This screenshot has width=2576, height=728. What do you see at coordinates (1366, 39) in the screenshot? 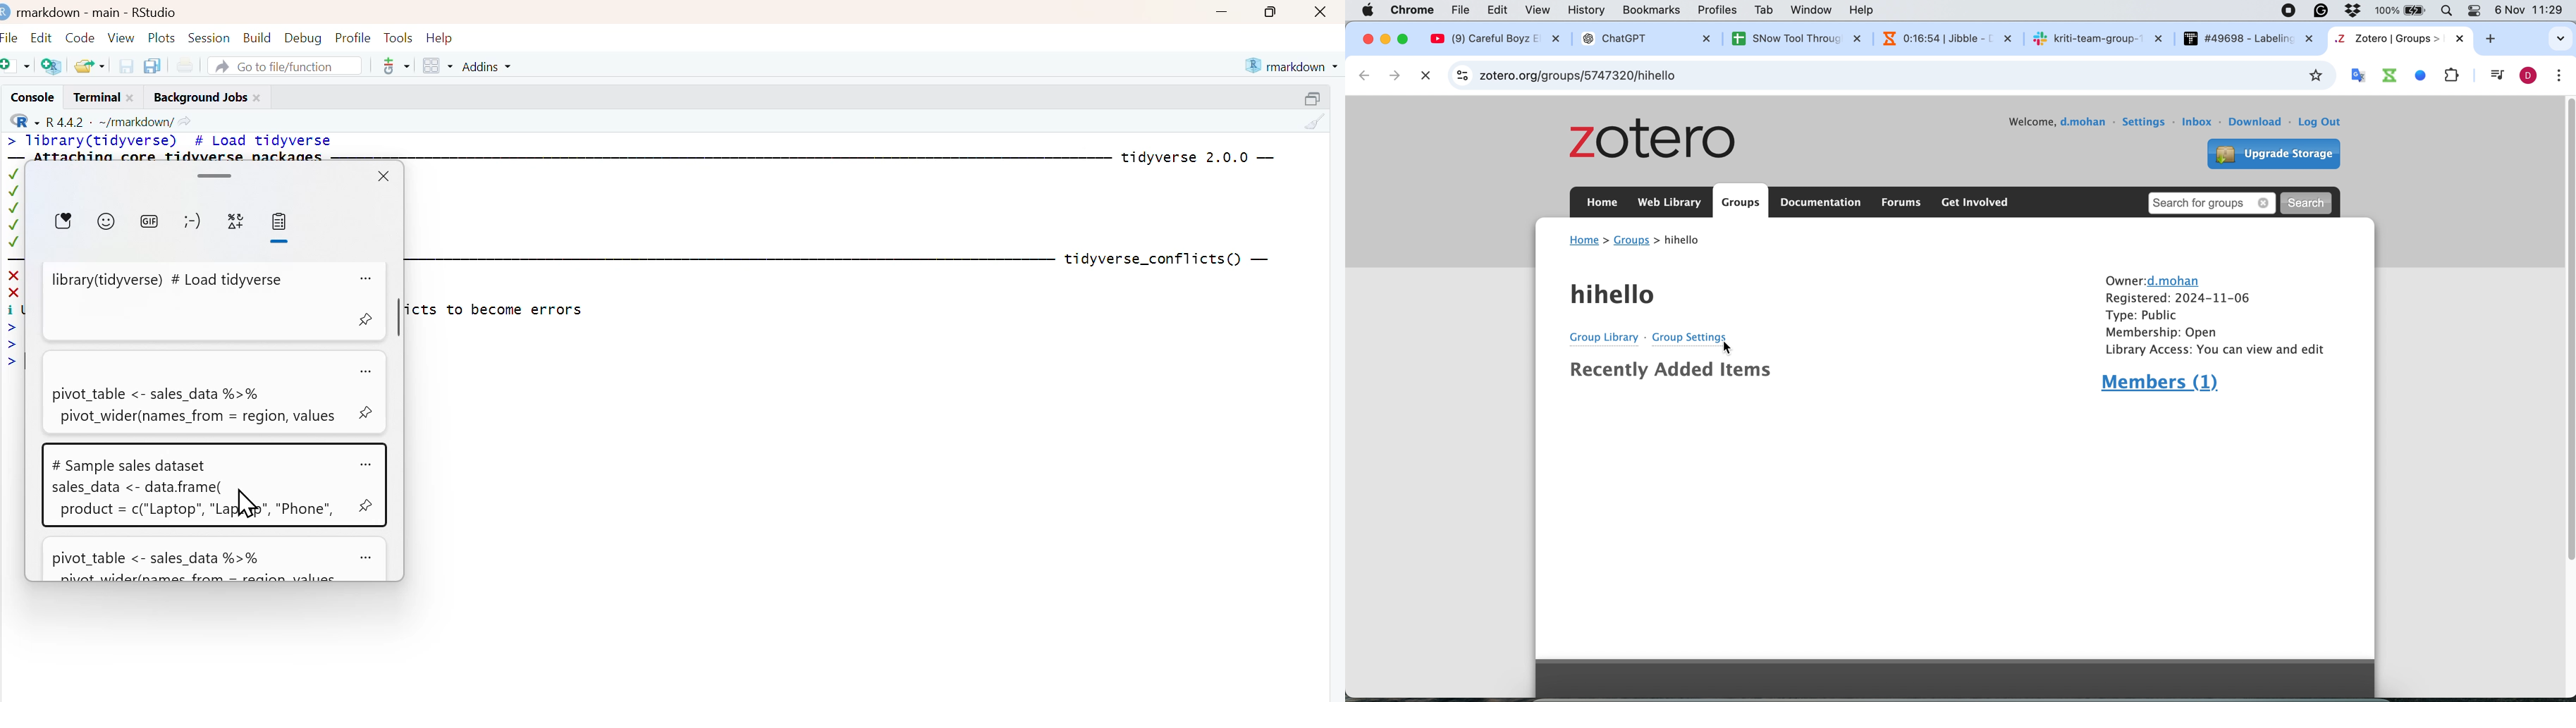
I see `close` at bounding box center [1366, 39].